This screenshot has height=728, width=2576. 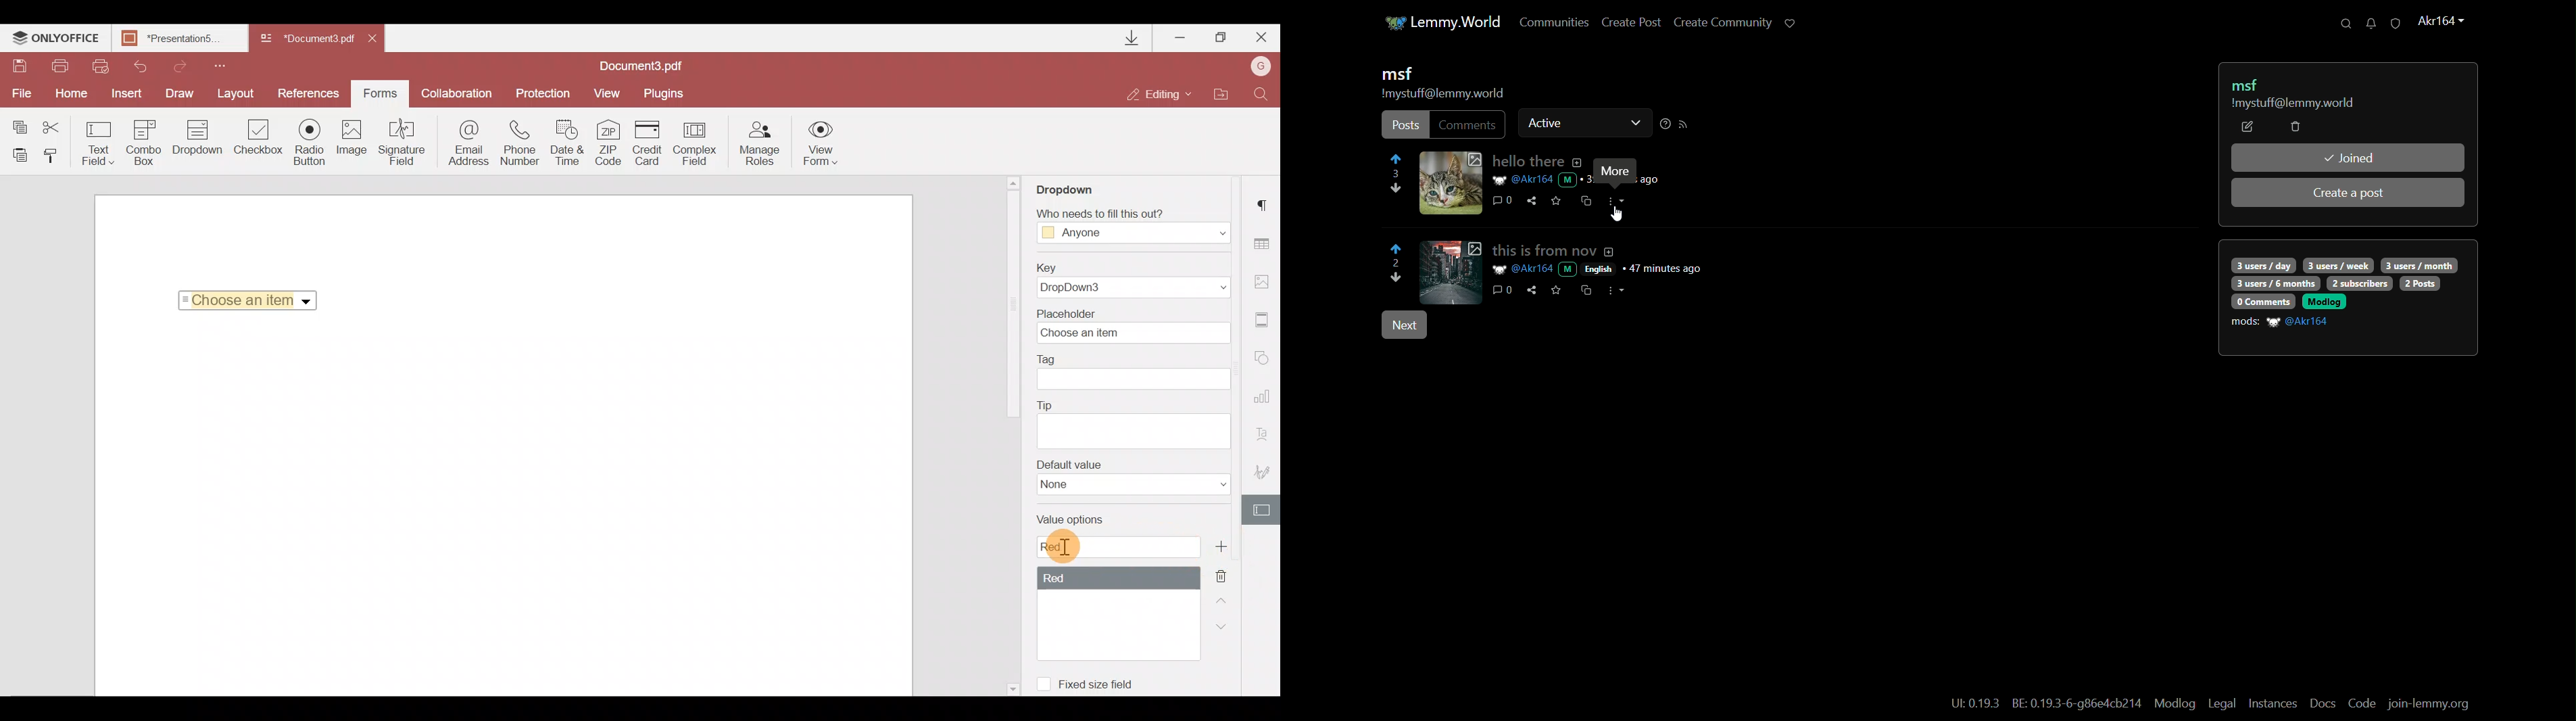 What do you see at coordinates (312, 143) in the screenshot?
I see `Radio` at bounding box center [312, 143].